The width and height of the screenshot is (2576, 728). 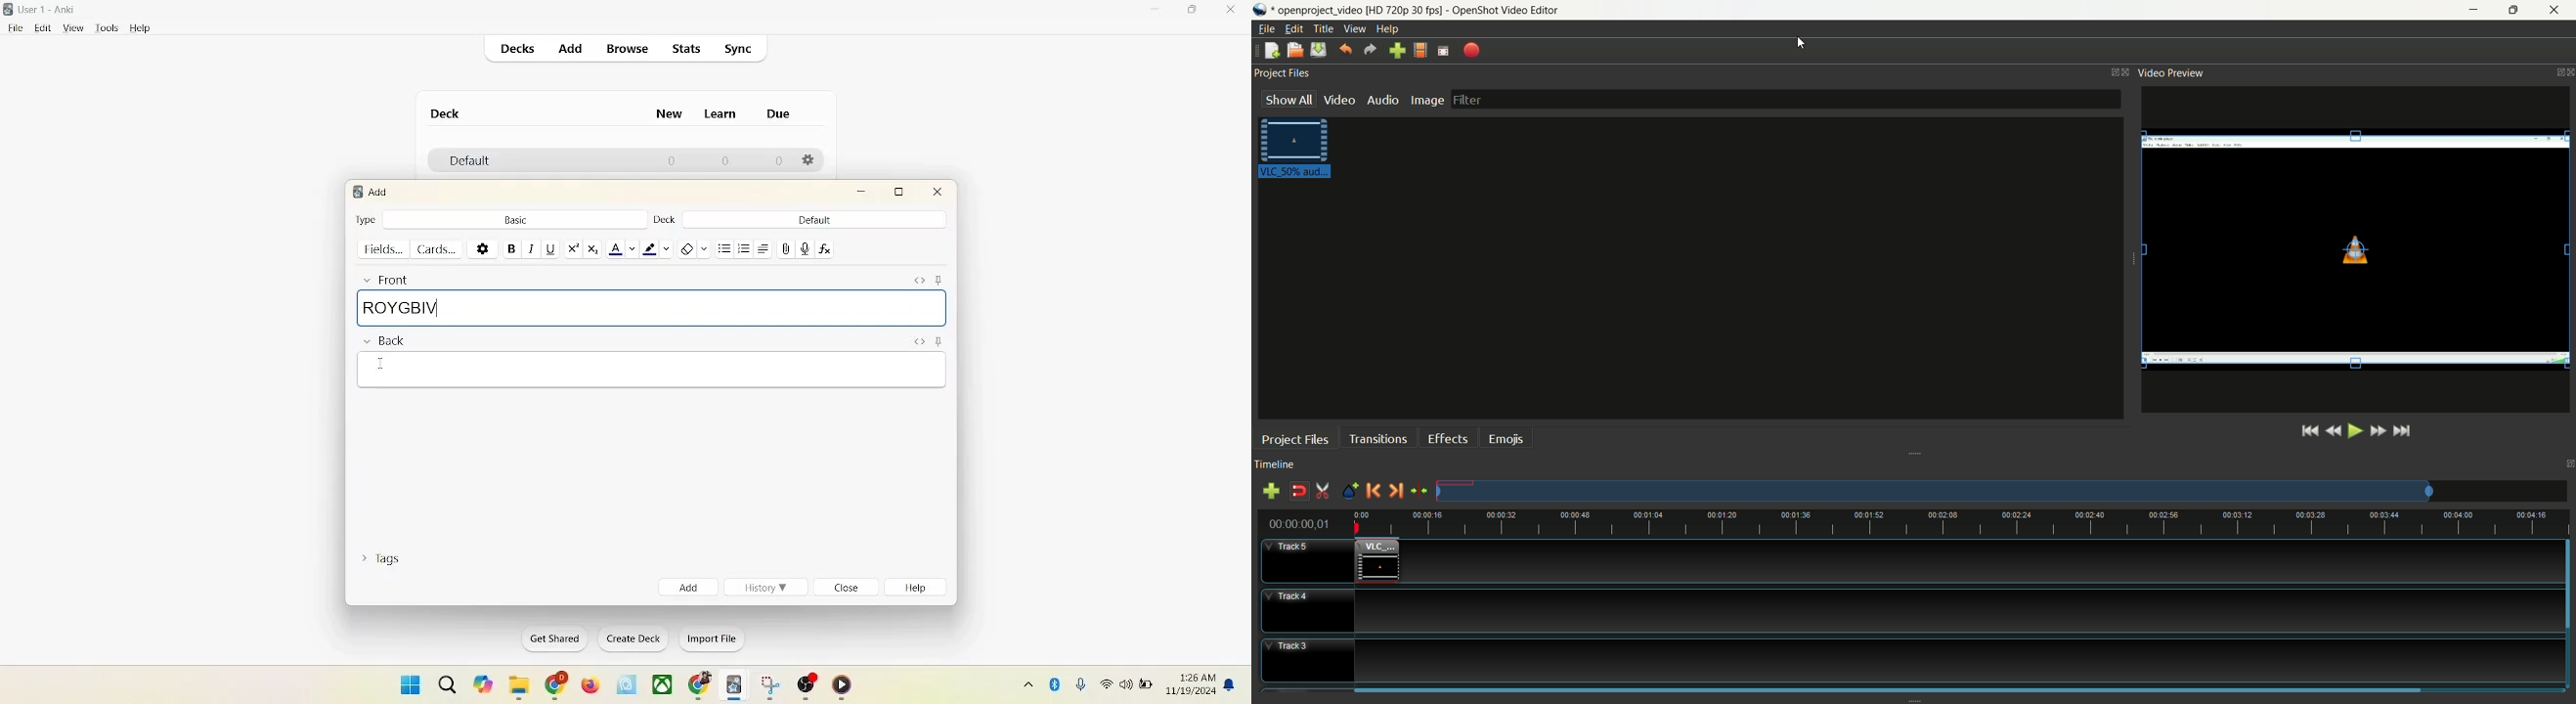 What do you see at coordinates (780, 161) in the screenshot?
I see `0` at bounding box center [780, 161].